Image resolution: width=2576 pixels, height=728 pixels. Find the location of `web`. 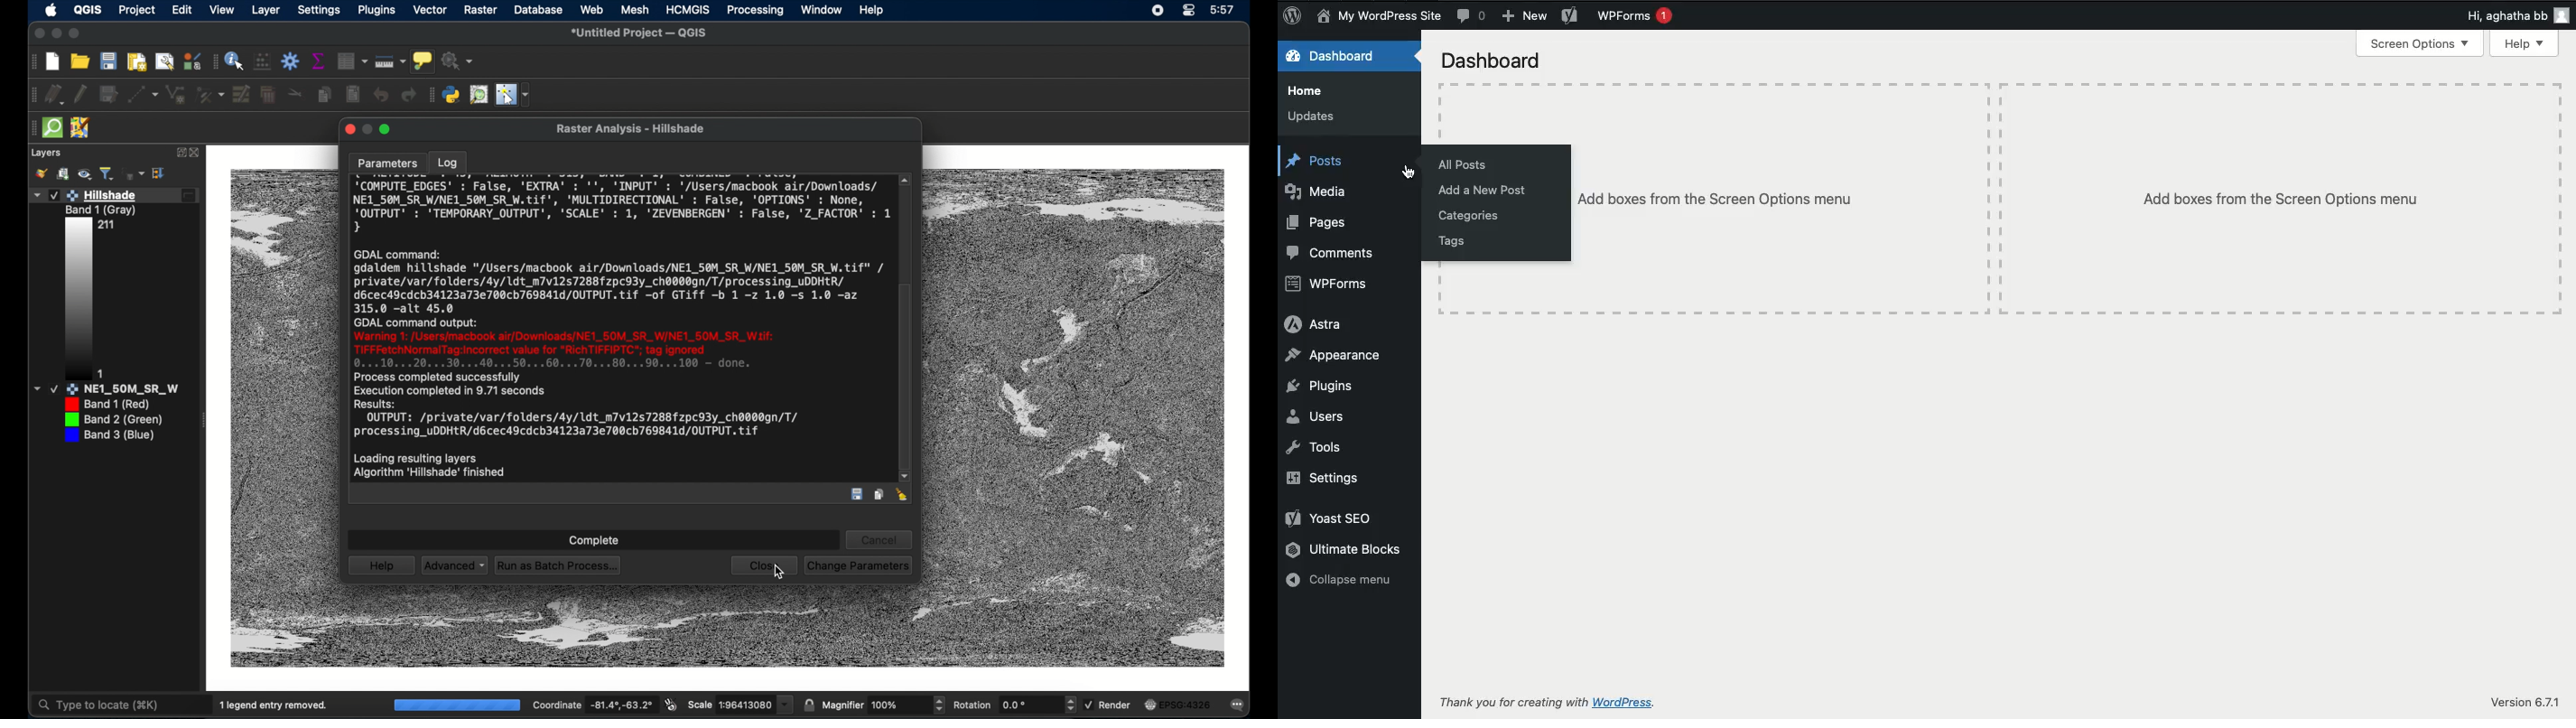

web is located at coordinates (592, 10).